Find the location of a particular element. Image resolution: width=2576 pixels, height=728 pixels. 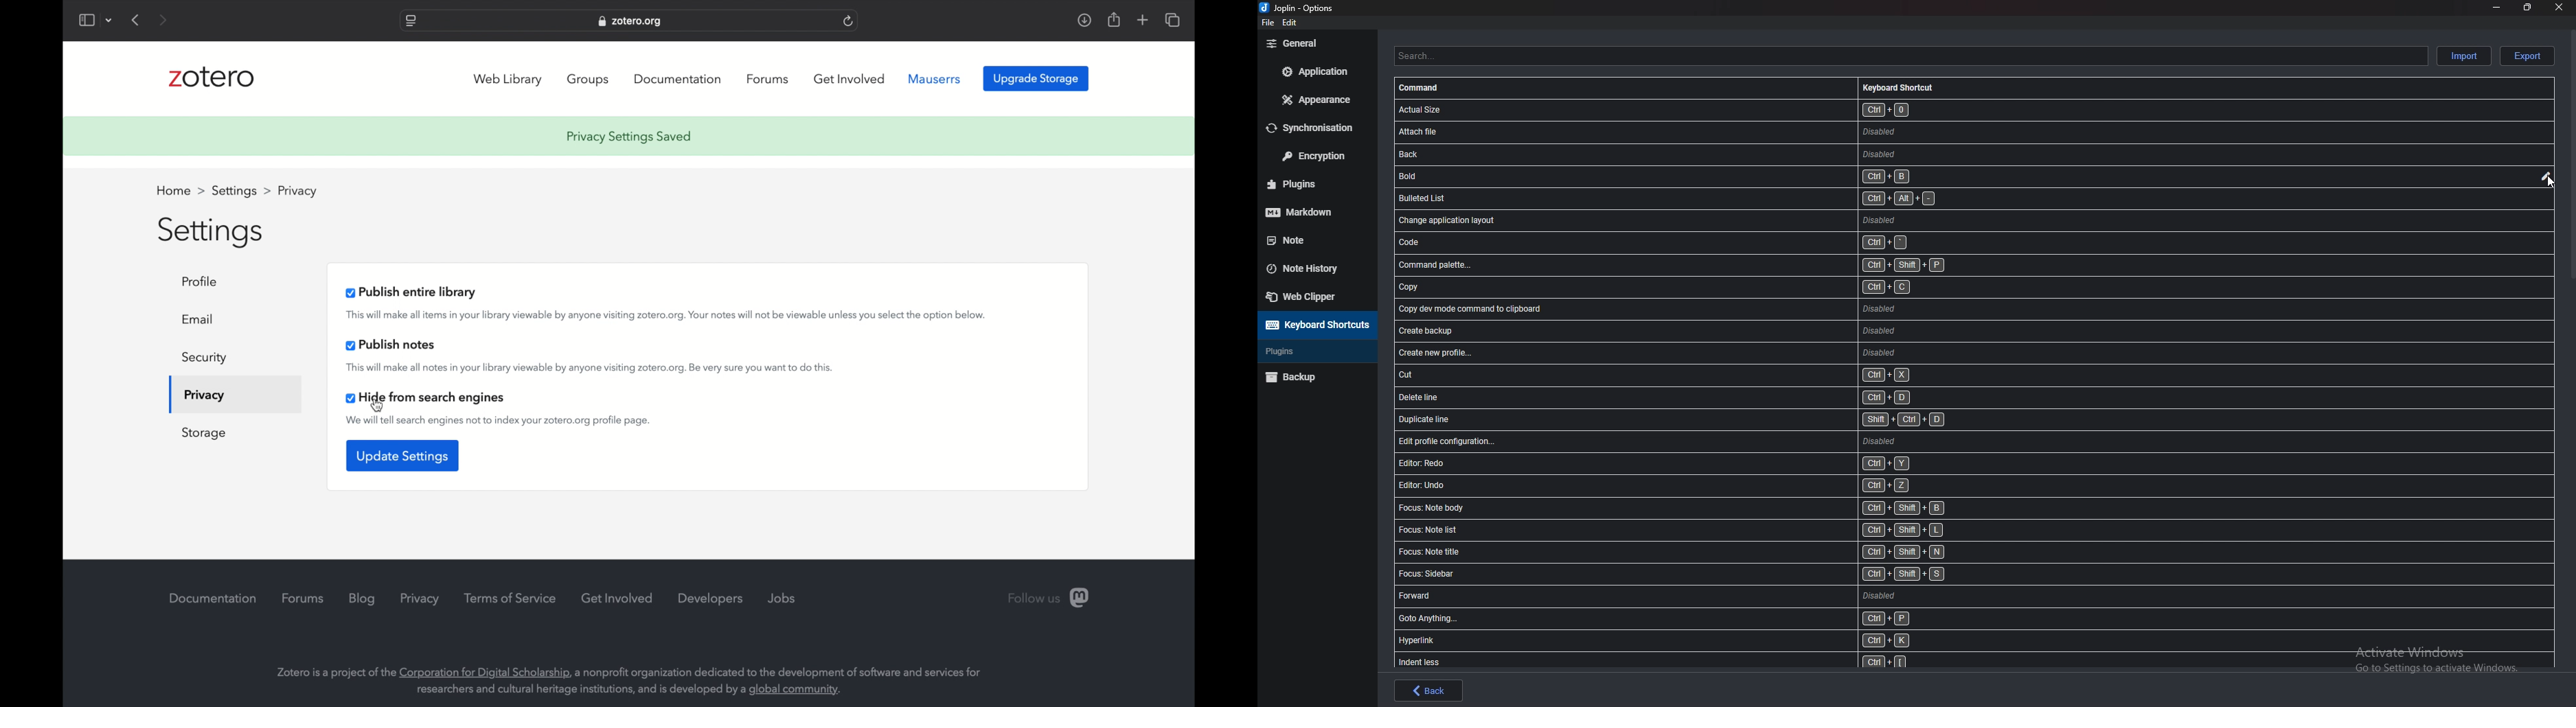

follow us is located at coordinates (1051, 598).